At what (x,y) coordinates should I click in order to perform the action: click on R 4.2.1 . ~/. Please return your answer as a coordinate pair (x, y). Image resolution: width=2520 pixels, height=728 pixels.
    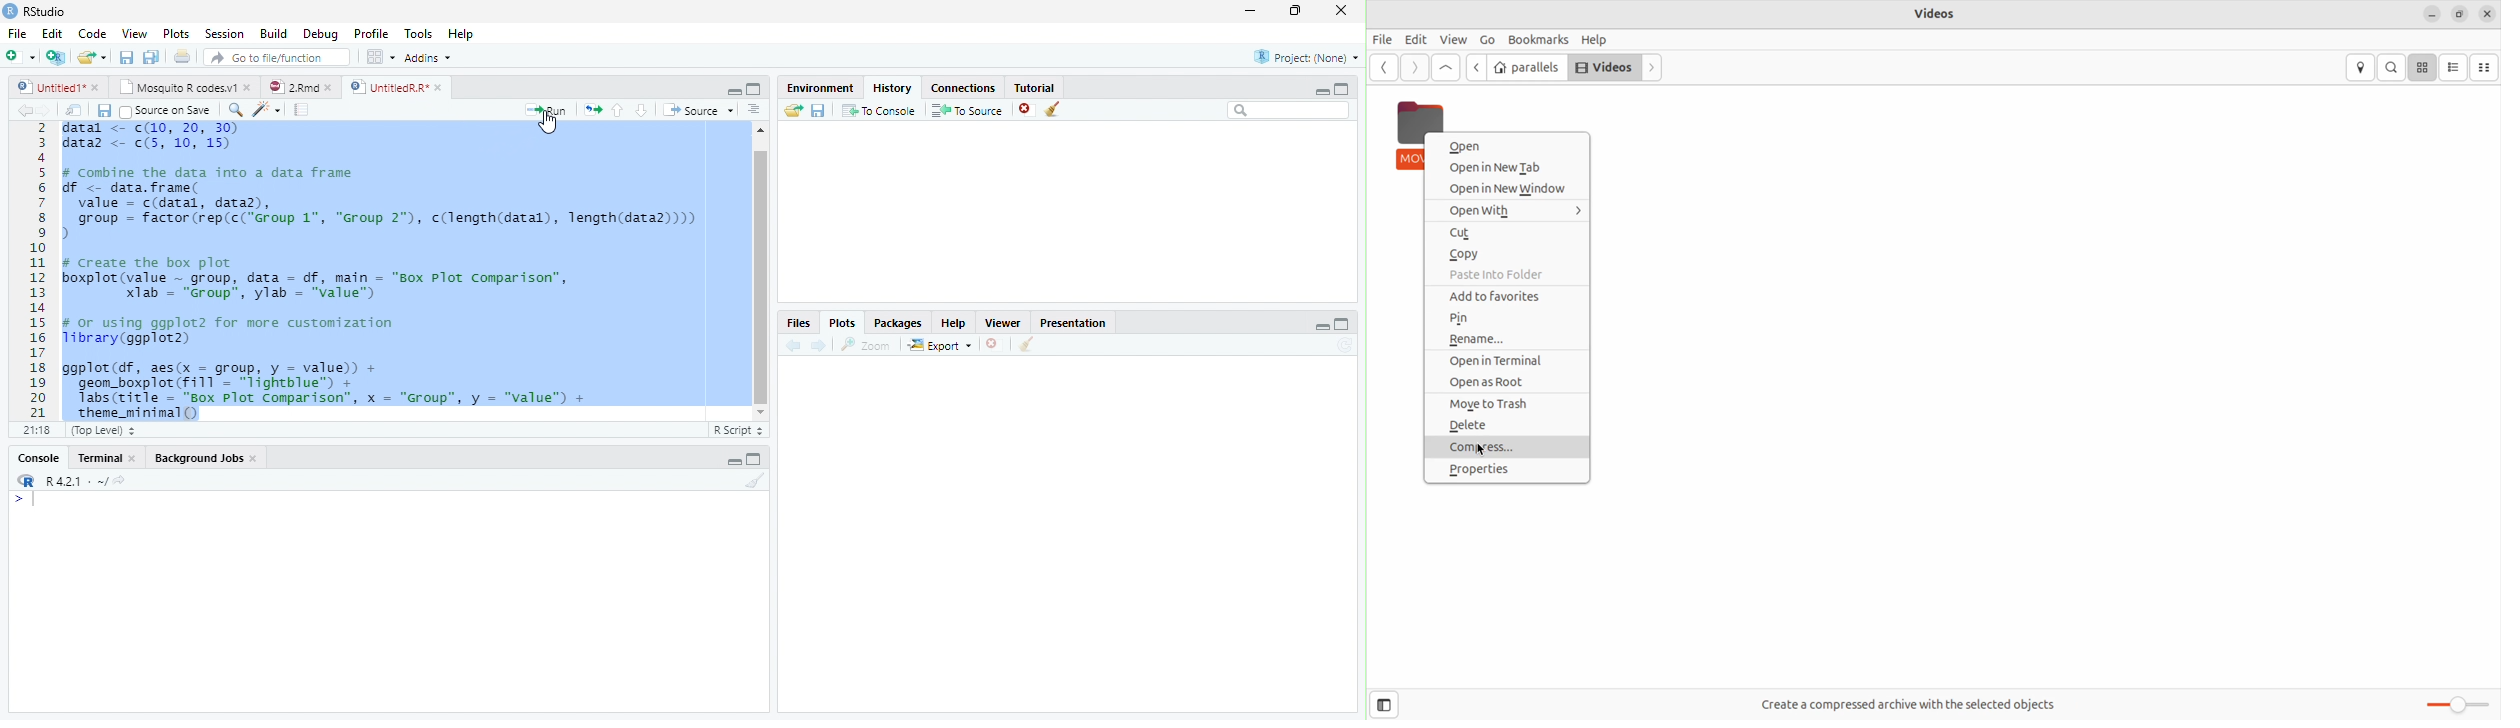
    Looking at the image, I should click on (76, 480).